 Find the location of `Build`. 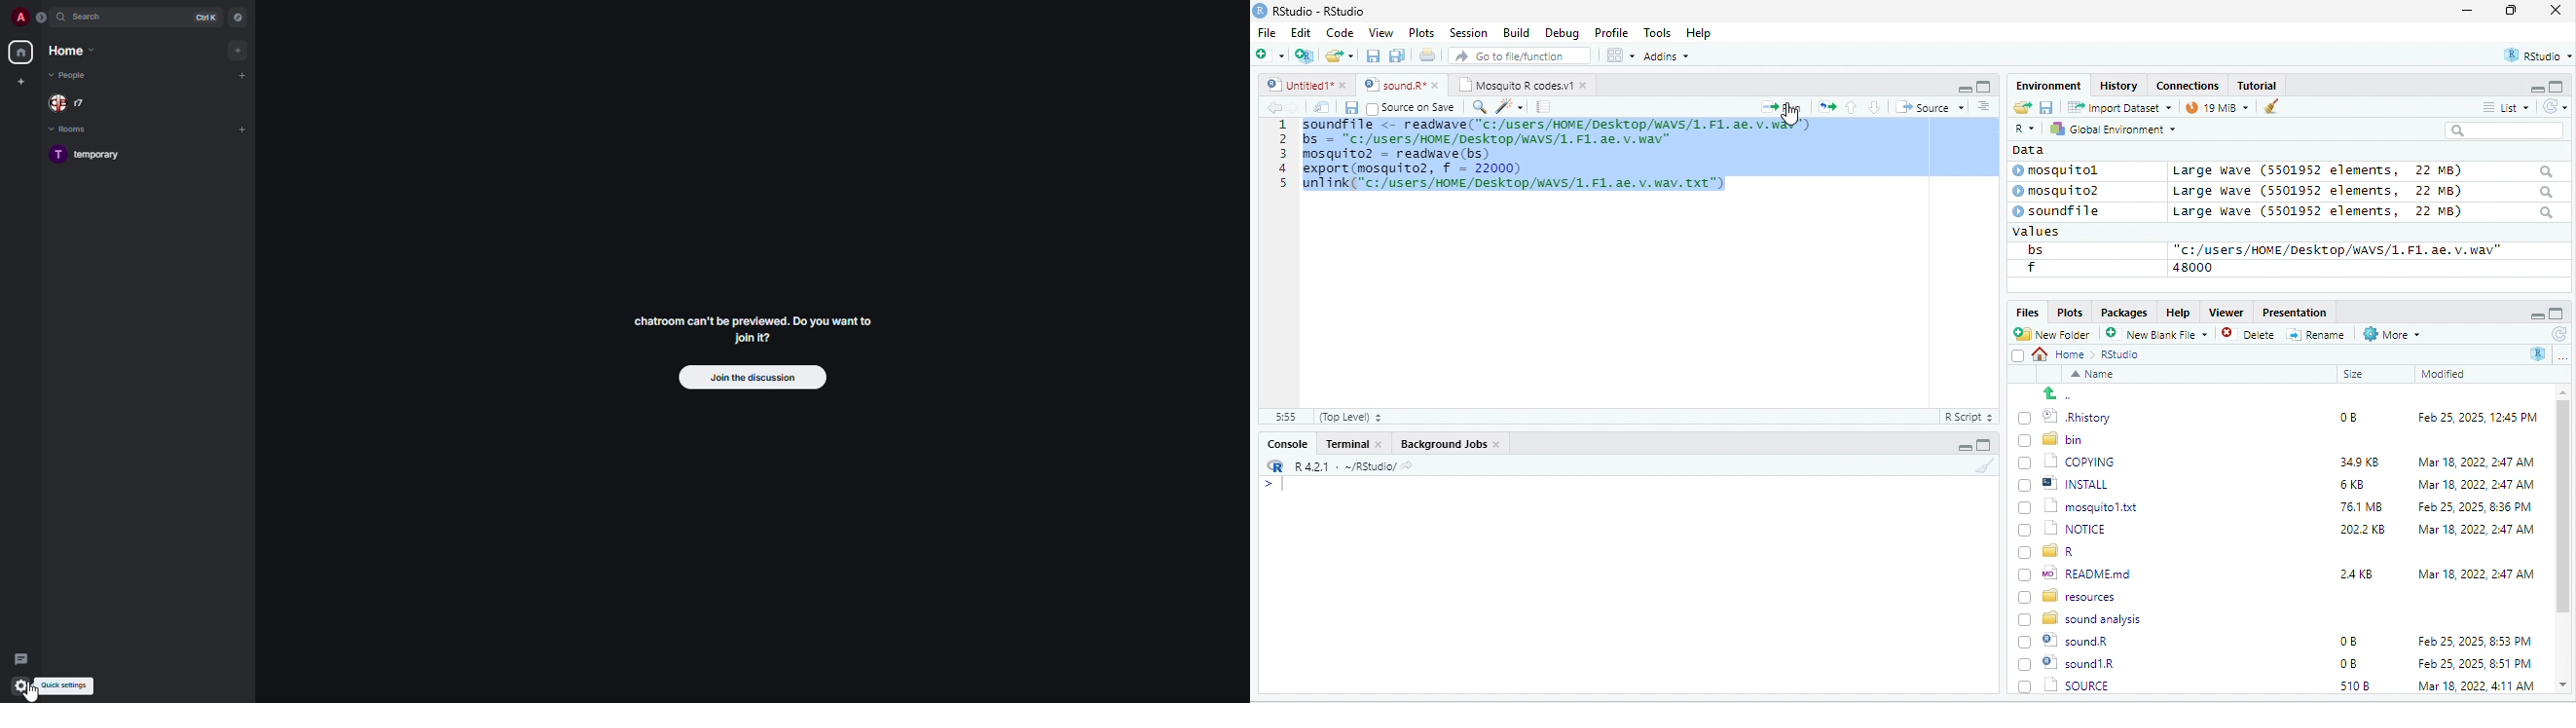

Build is located at coordinates (1517, 32).